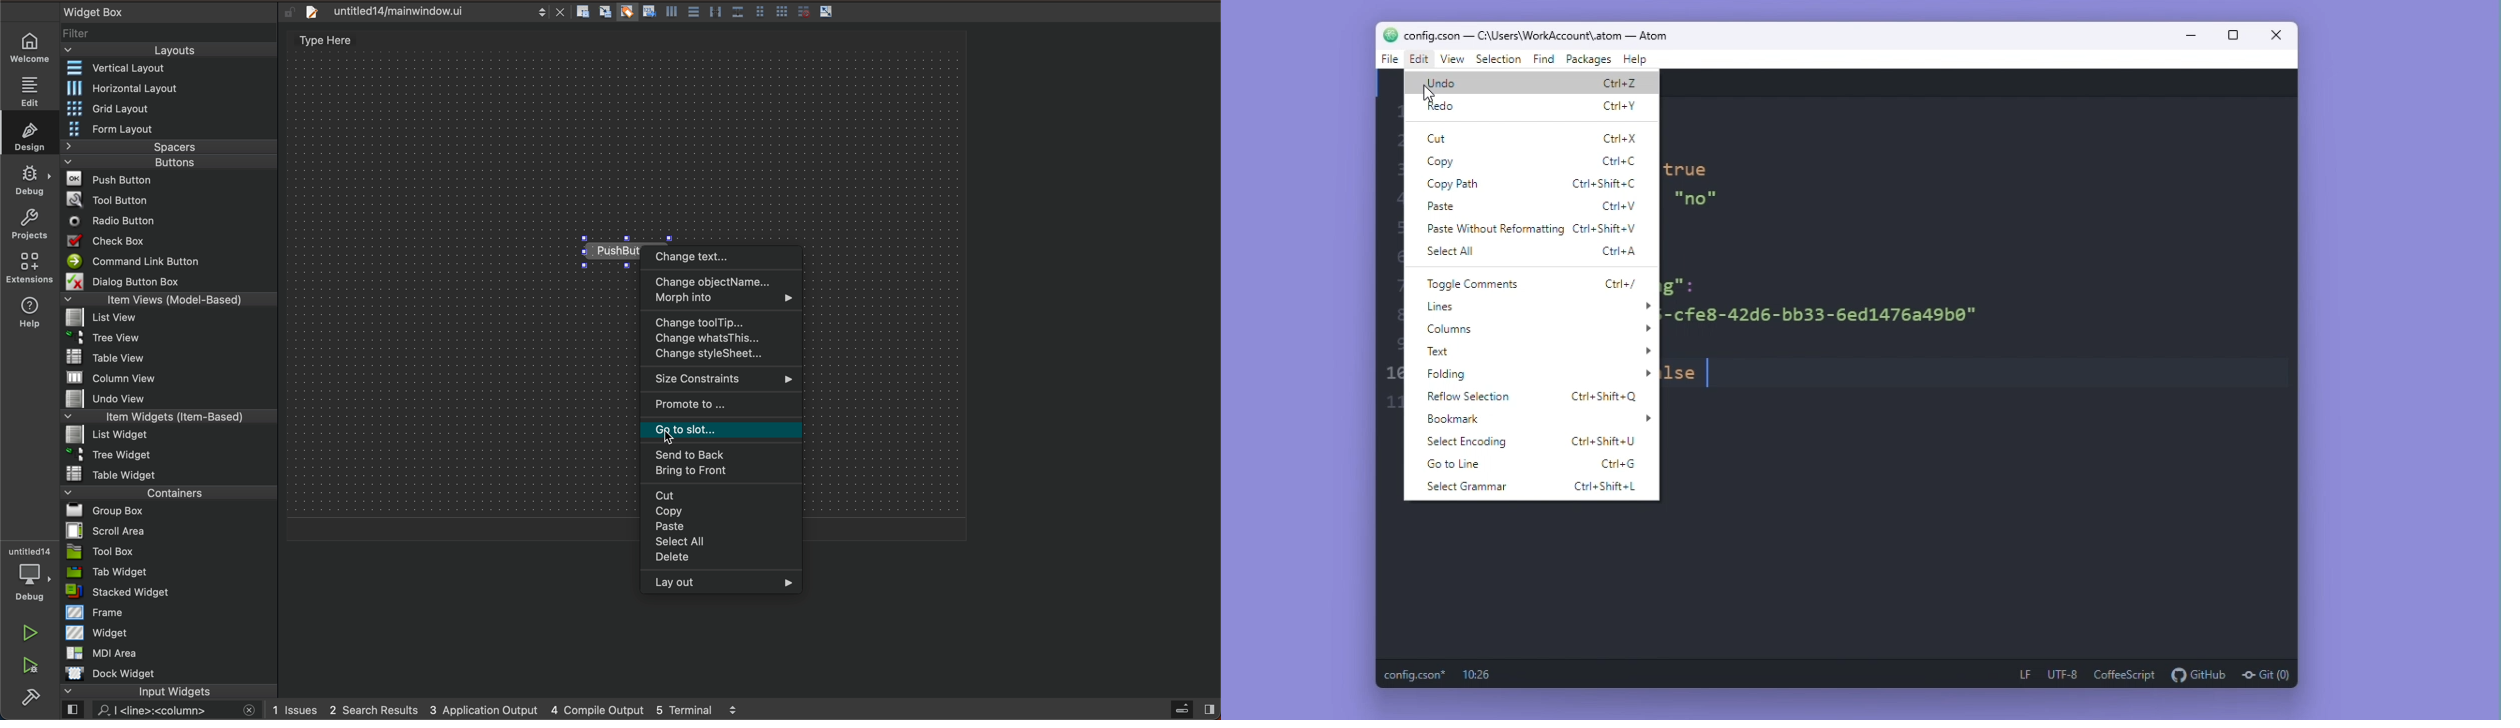 Image resolution: width=2520 pixels, height=728 pixels. Describe the element at coordinates (1543, 59) in the screenshot. I see `Find` at that location.